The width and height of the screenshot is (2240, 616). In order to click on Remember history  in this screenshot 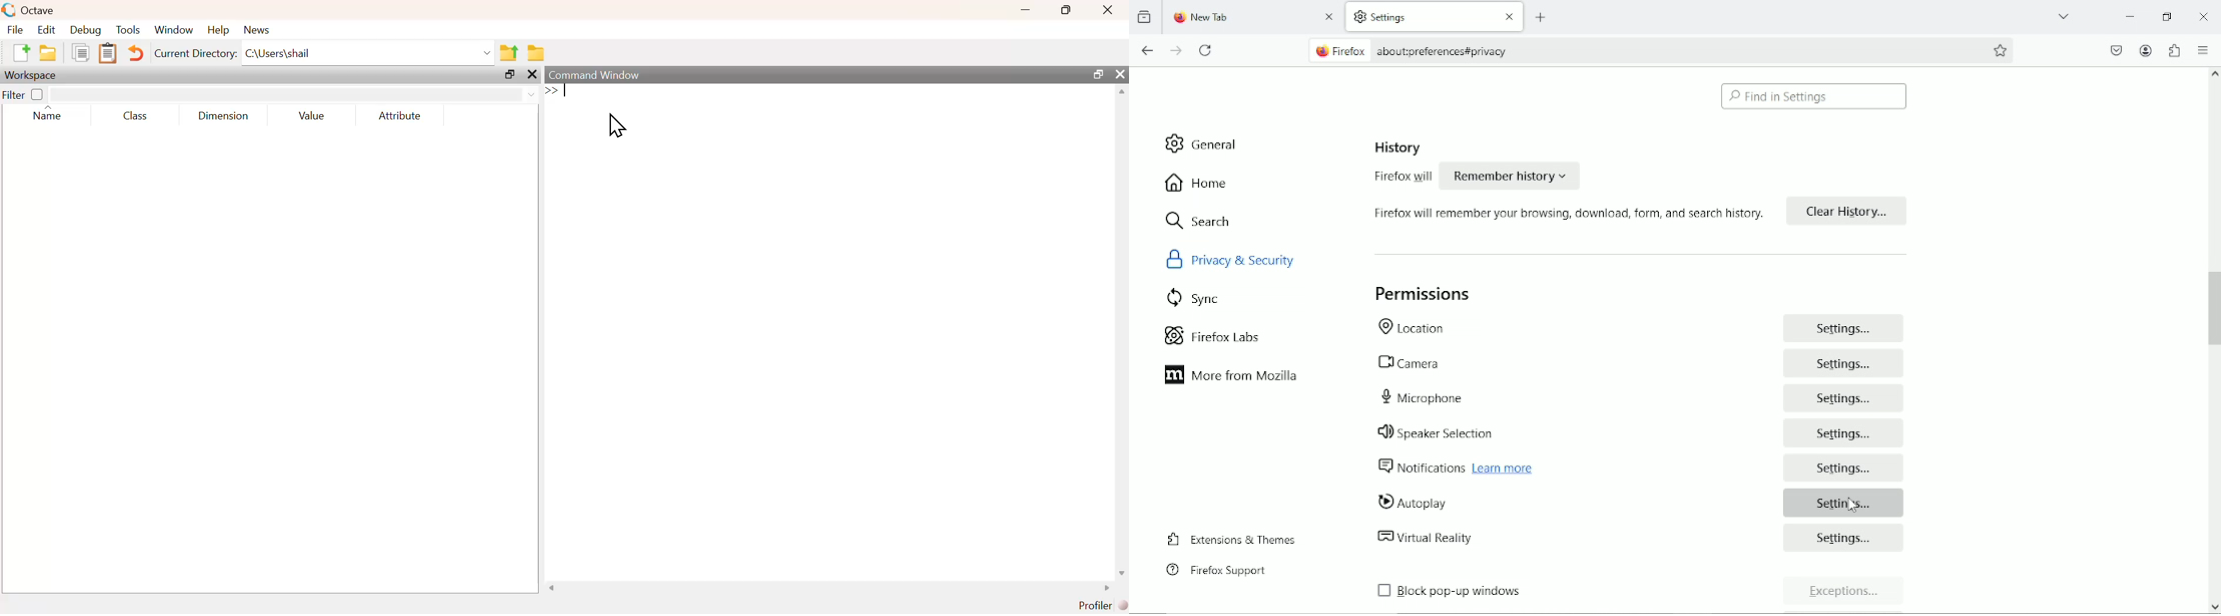, I will do `click(1513, 175)`.